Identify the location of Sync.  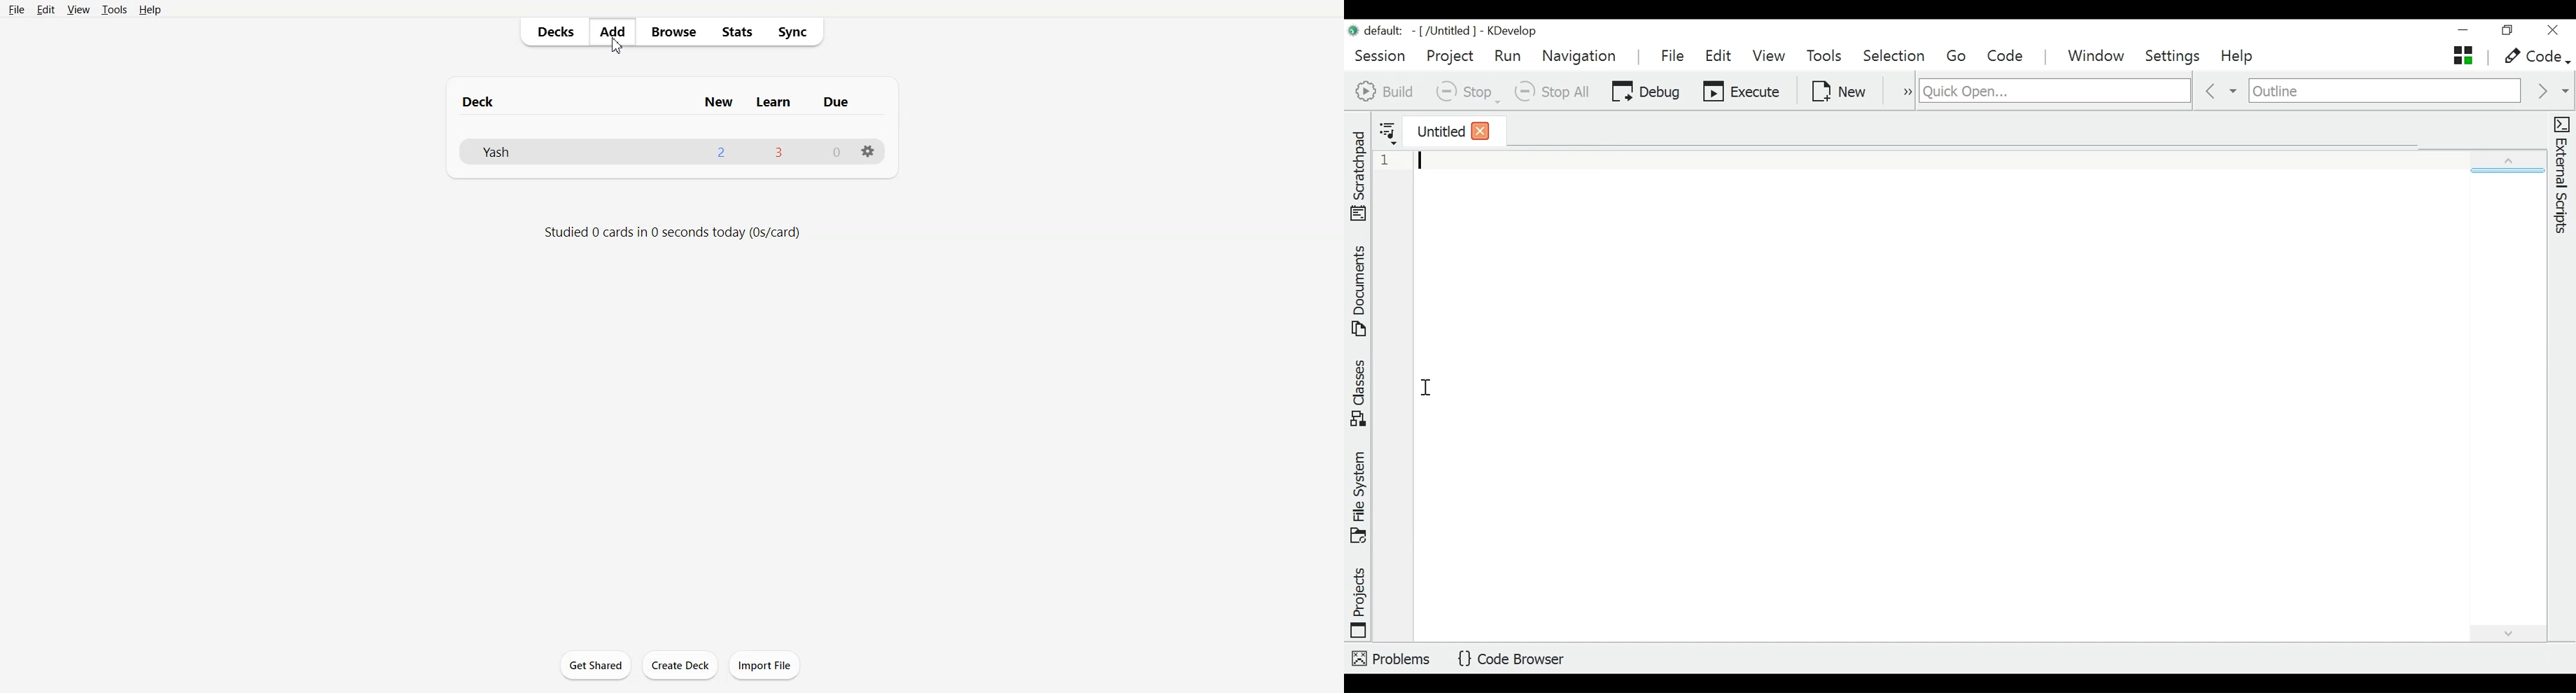
(797, 31).